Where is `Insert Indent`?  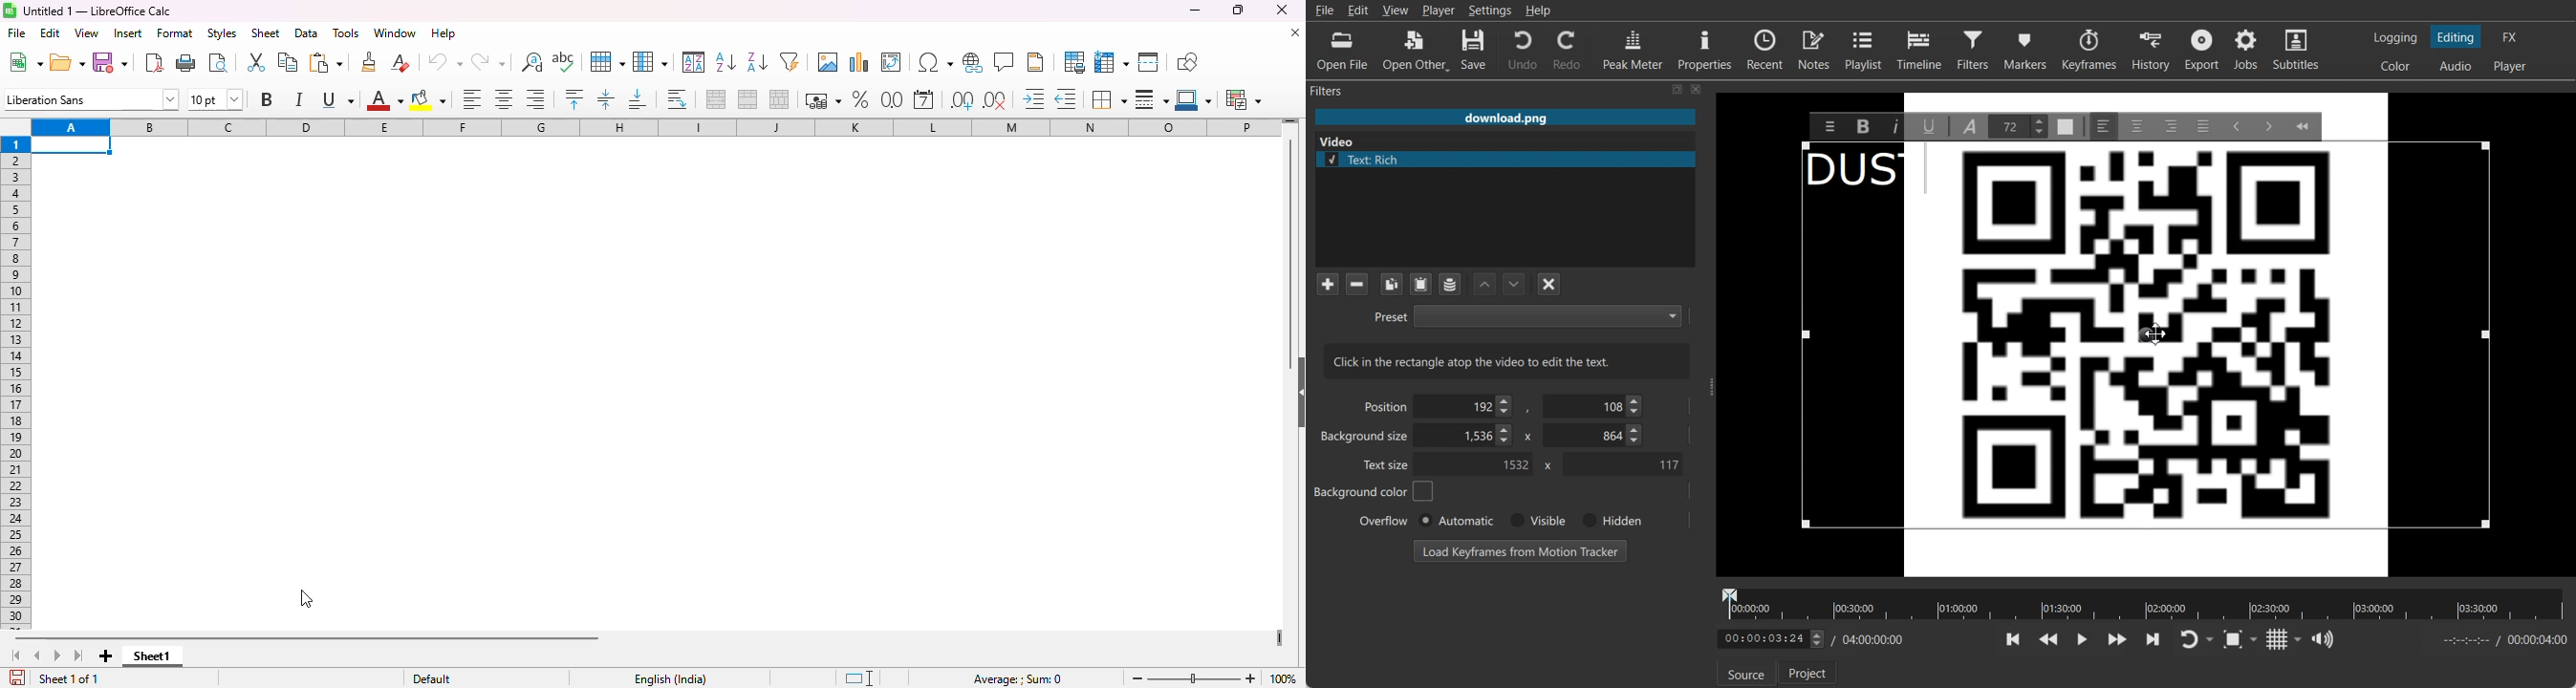 Insert Indent is located at coordinates (2268, 126).